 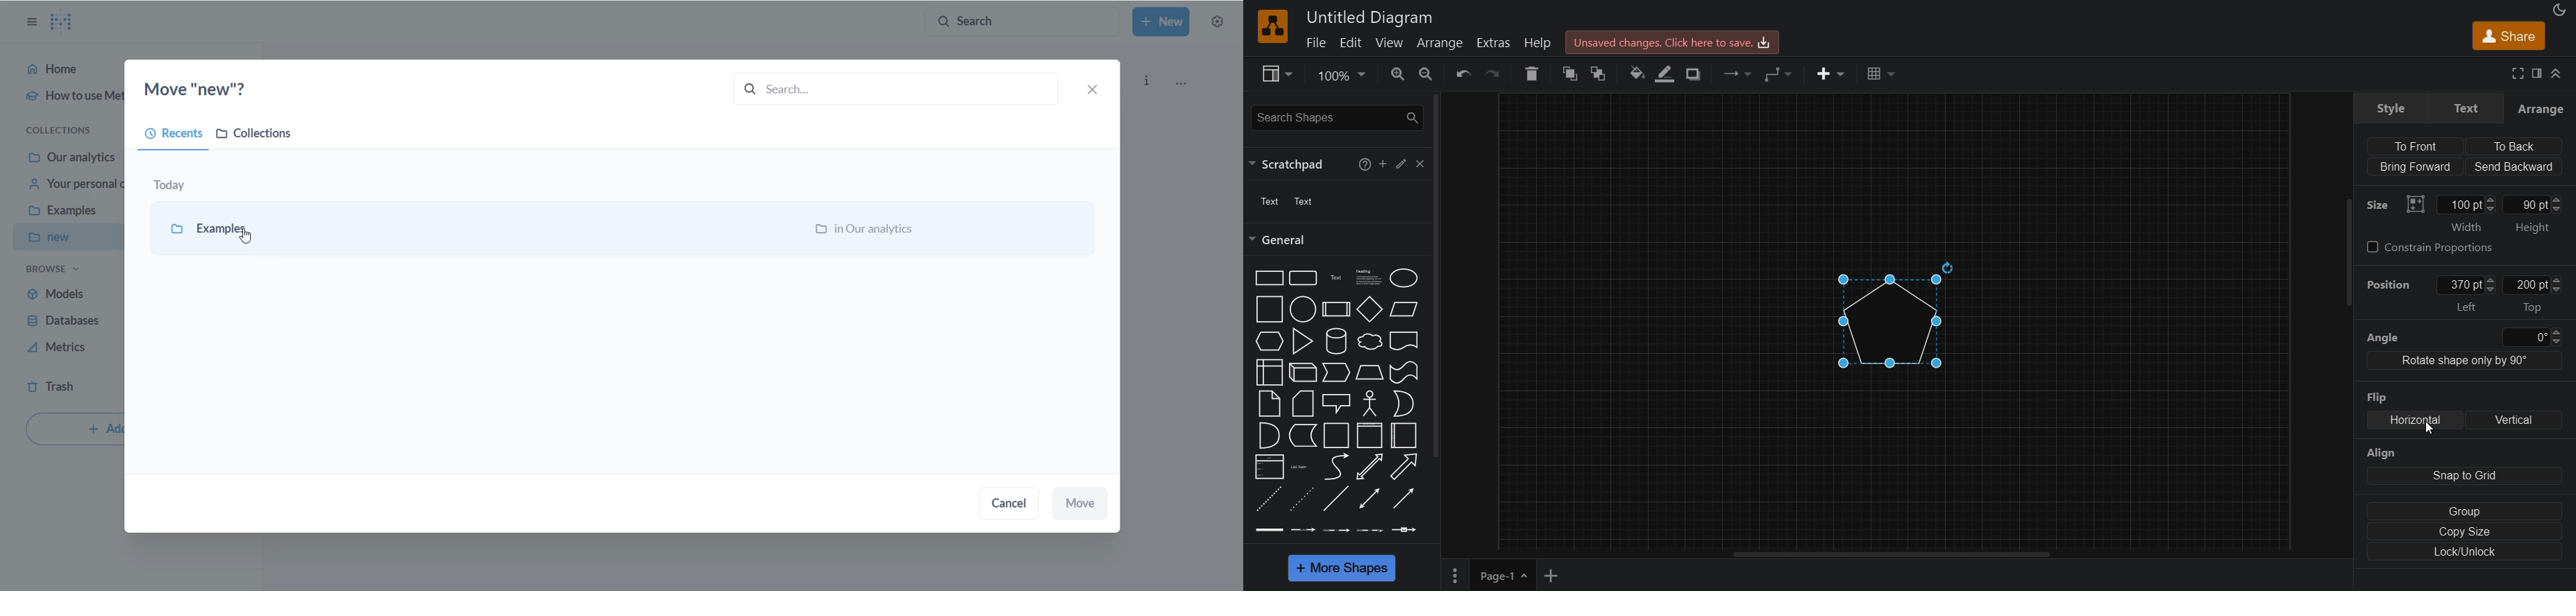 I want to click on Rounded rectangle, so click(x=1303, y=278).